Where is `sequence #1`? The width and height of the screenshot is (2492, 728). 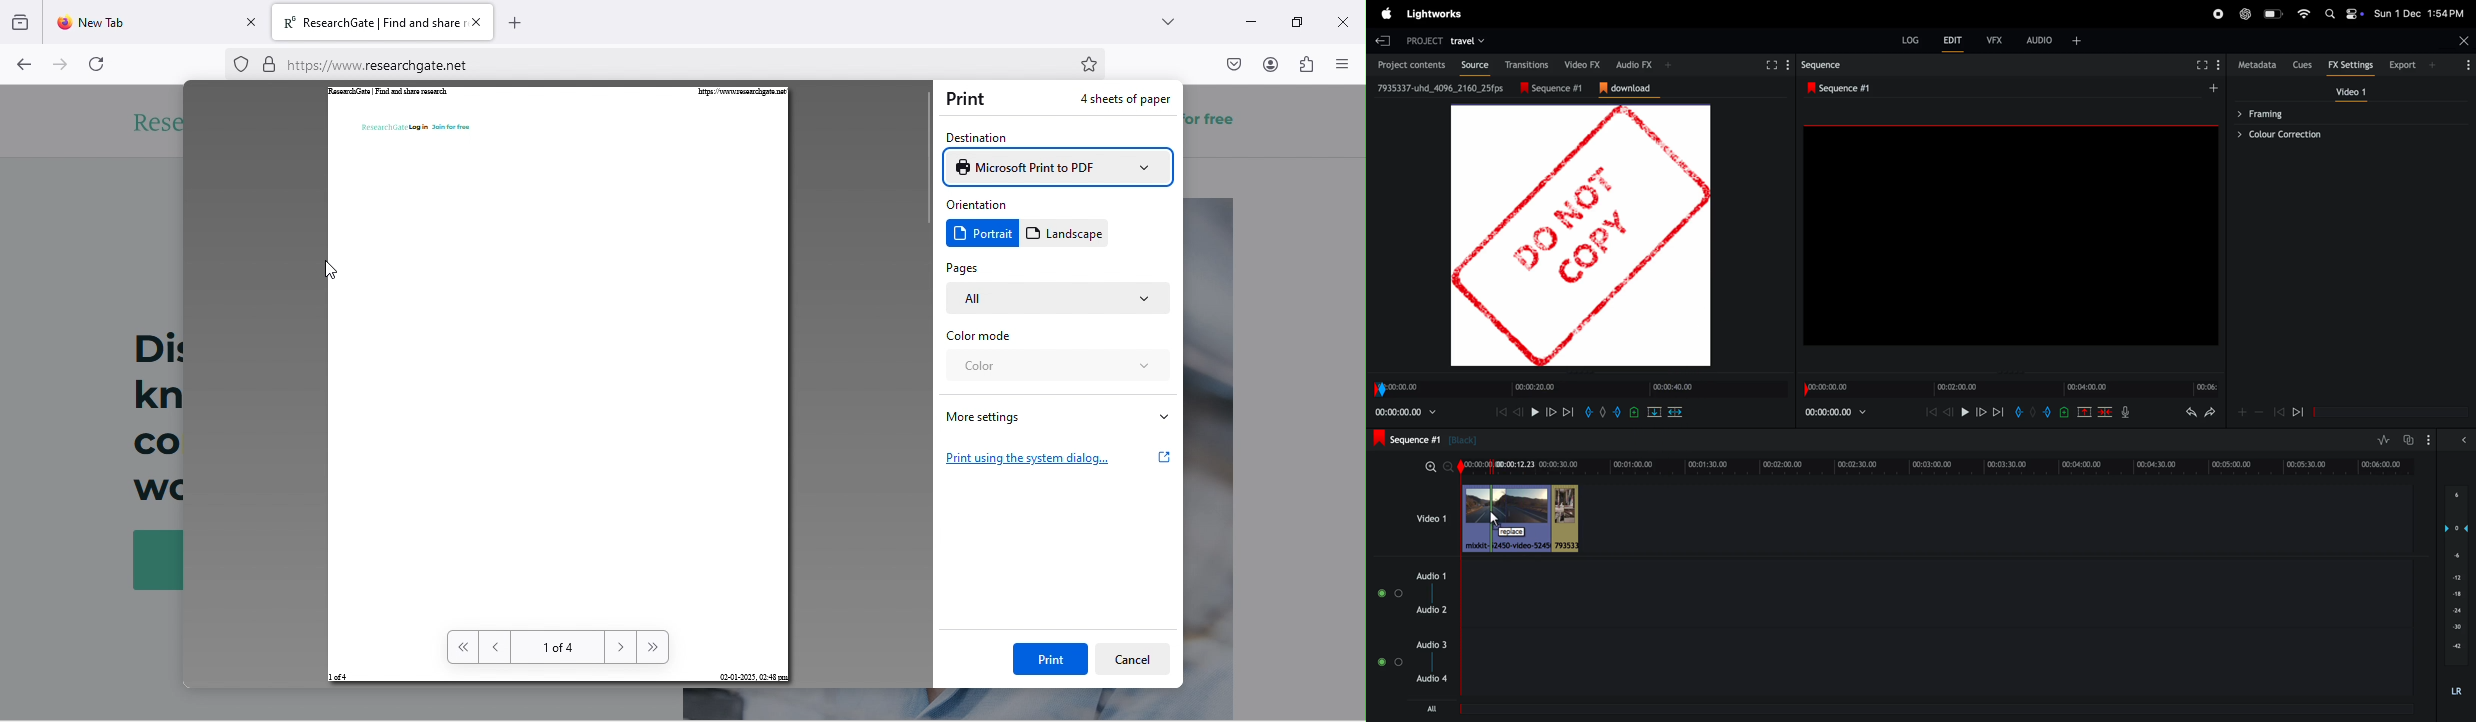
sequence #1 is located at coordinates (1843, 88).